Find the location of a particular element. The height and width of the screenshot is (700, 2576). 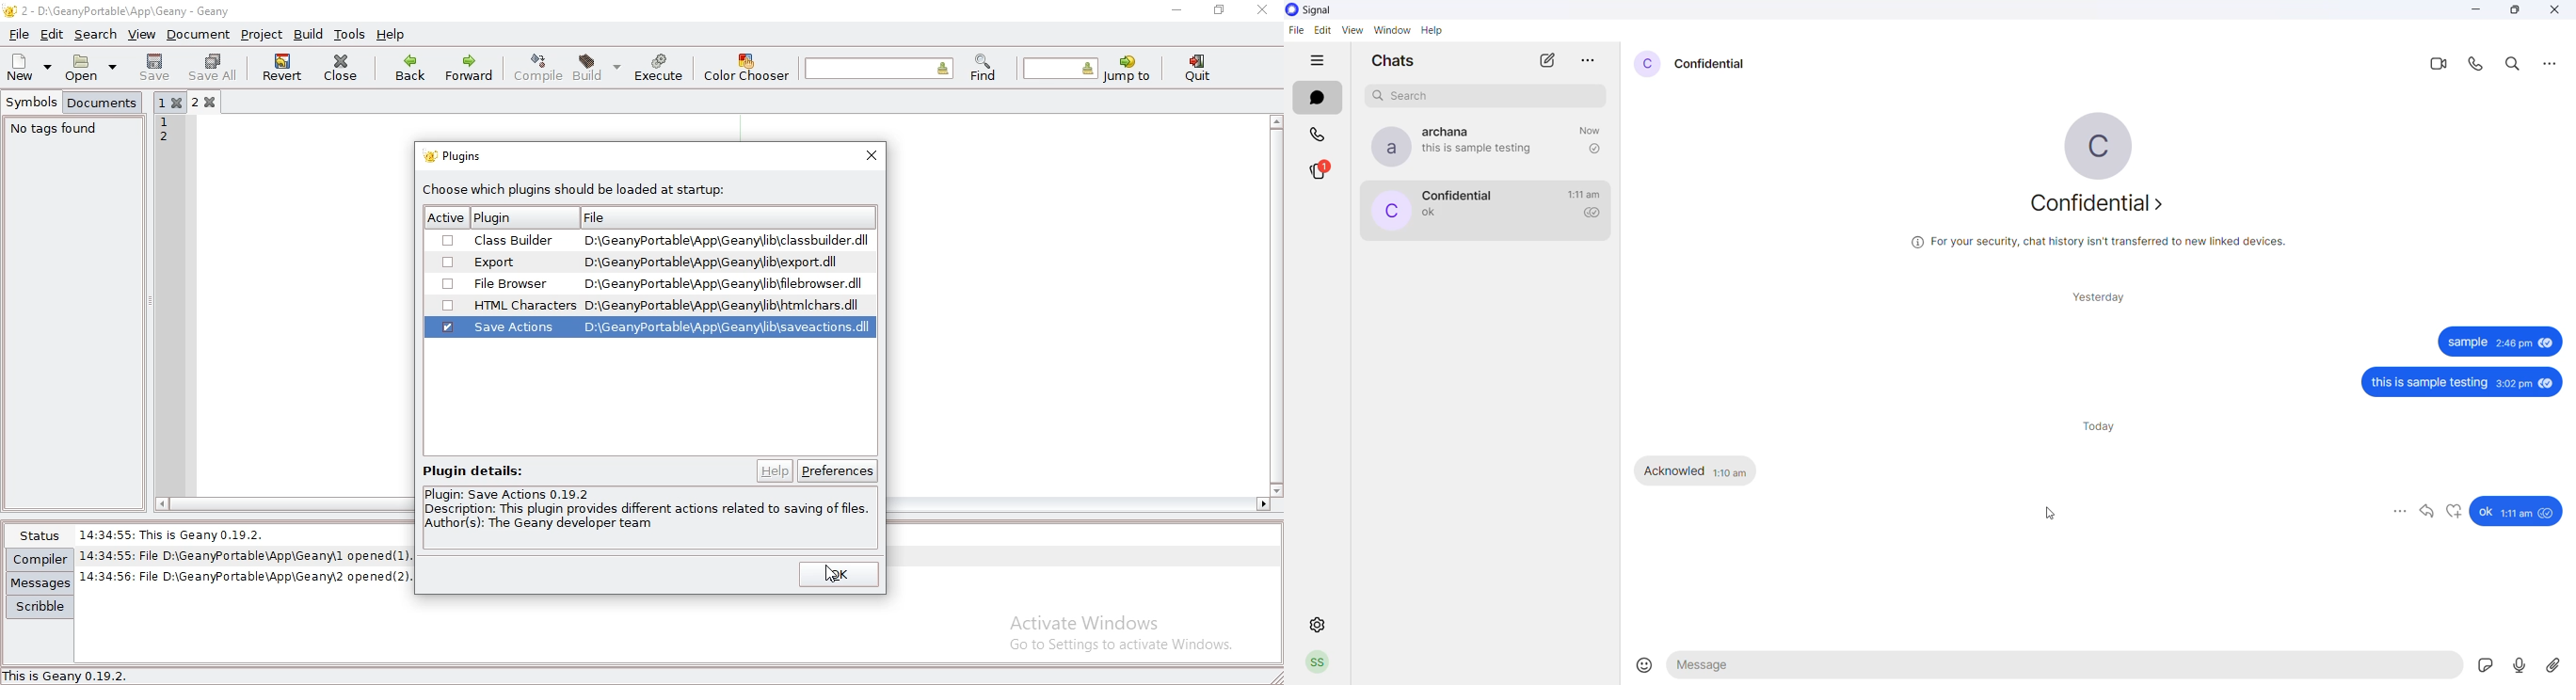

last message is located at coordinates (1484, 151).